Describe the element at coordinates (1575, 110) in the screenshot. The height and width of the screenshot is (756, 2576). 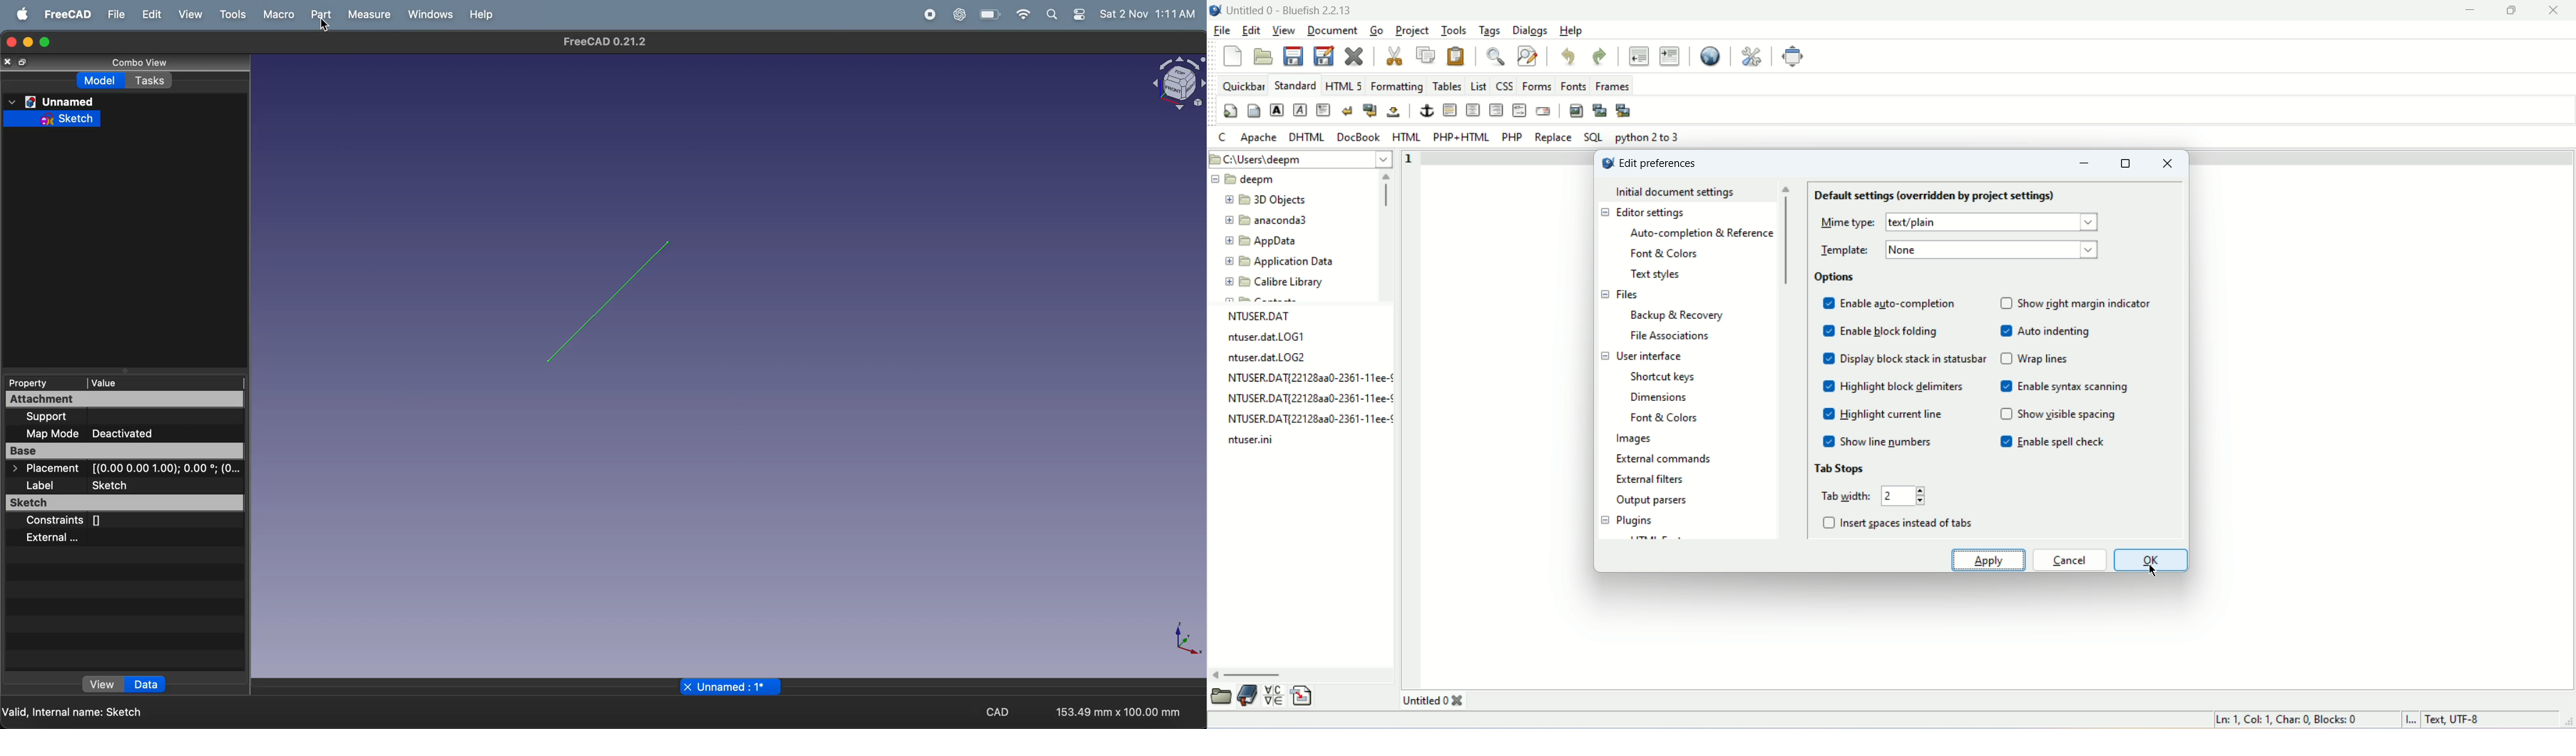
I see `insert image` at that location.